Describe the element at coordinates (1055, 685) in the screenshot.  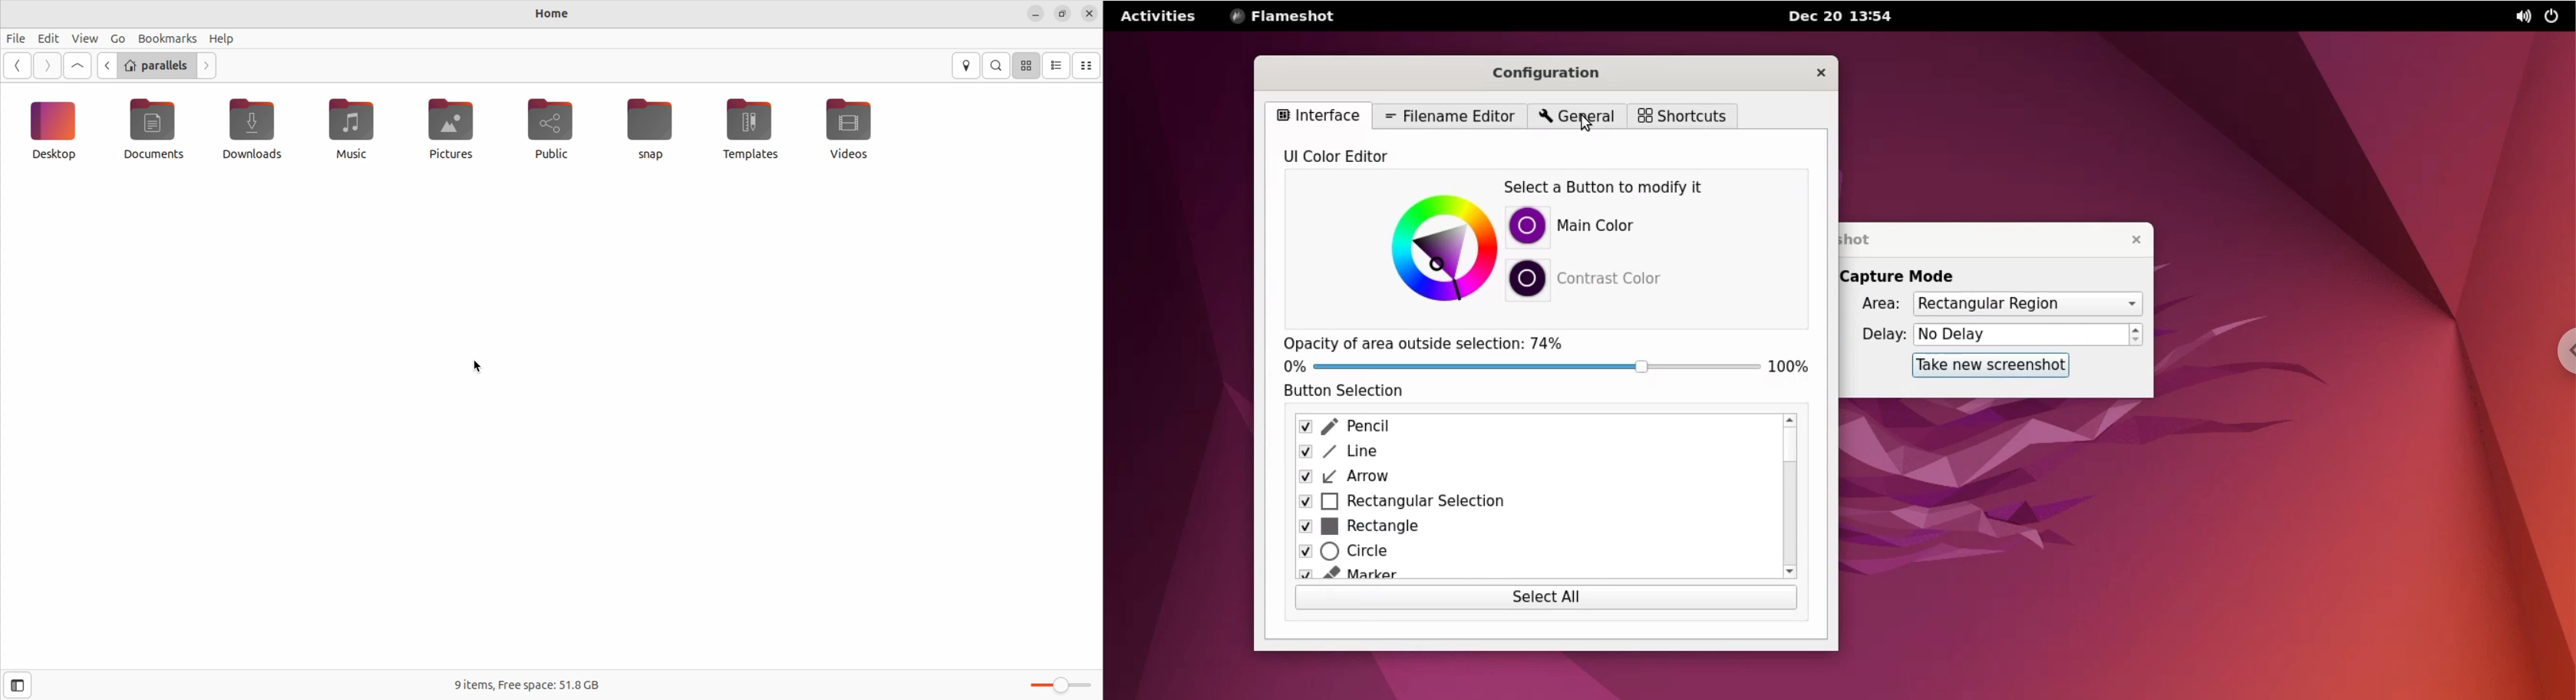
I see `toggle zoom` at that location.